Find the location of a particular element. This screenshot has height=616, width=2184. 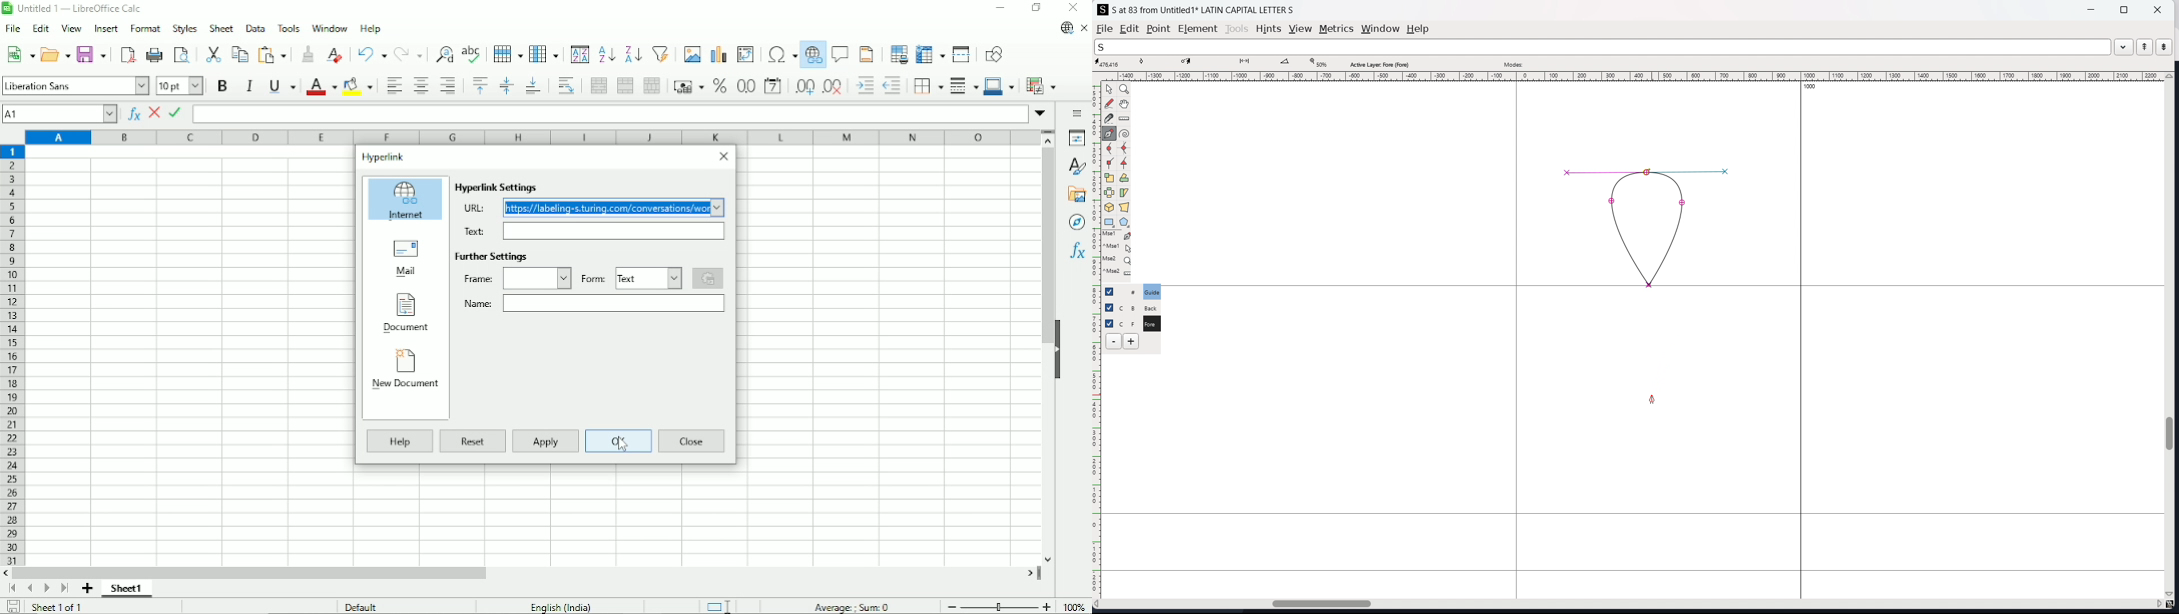

Bold is located at coordinates (222, 85).